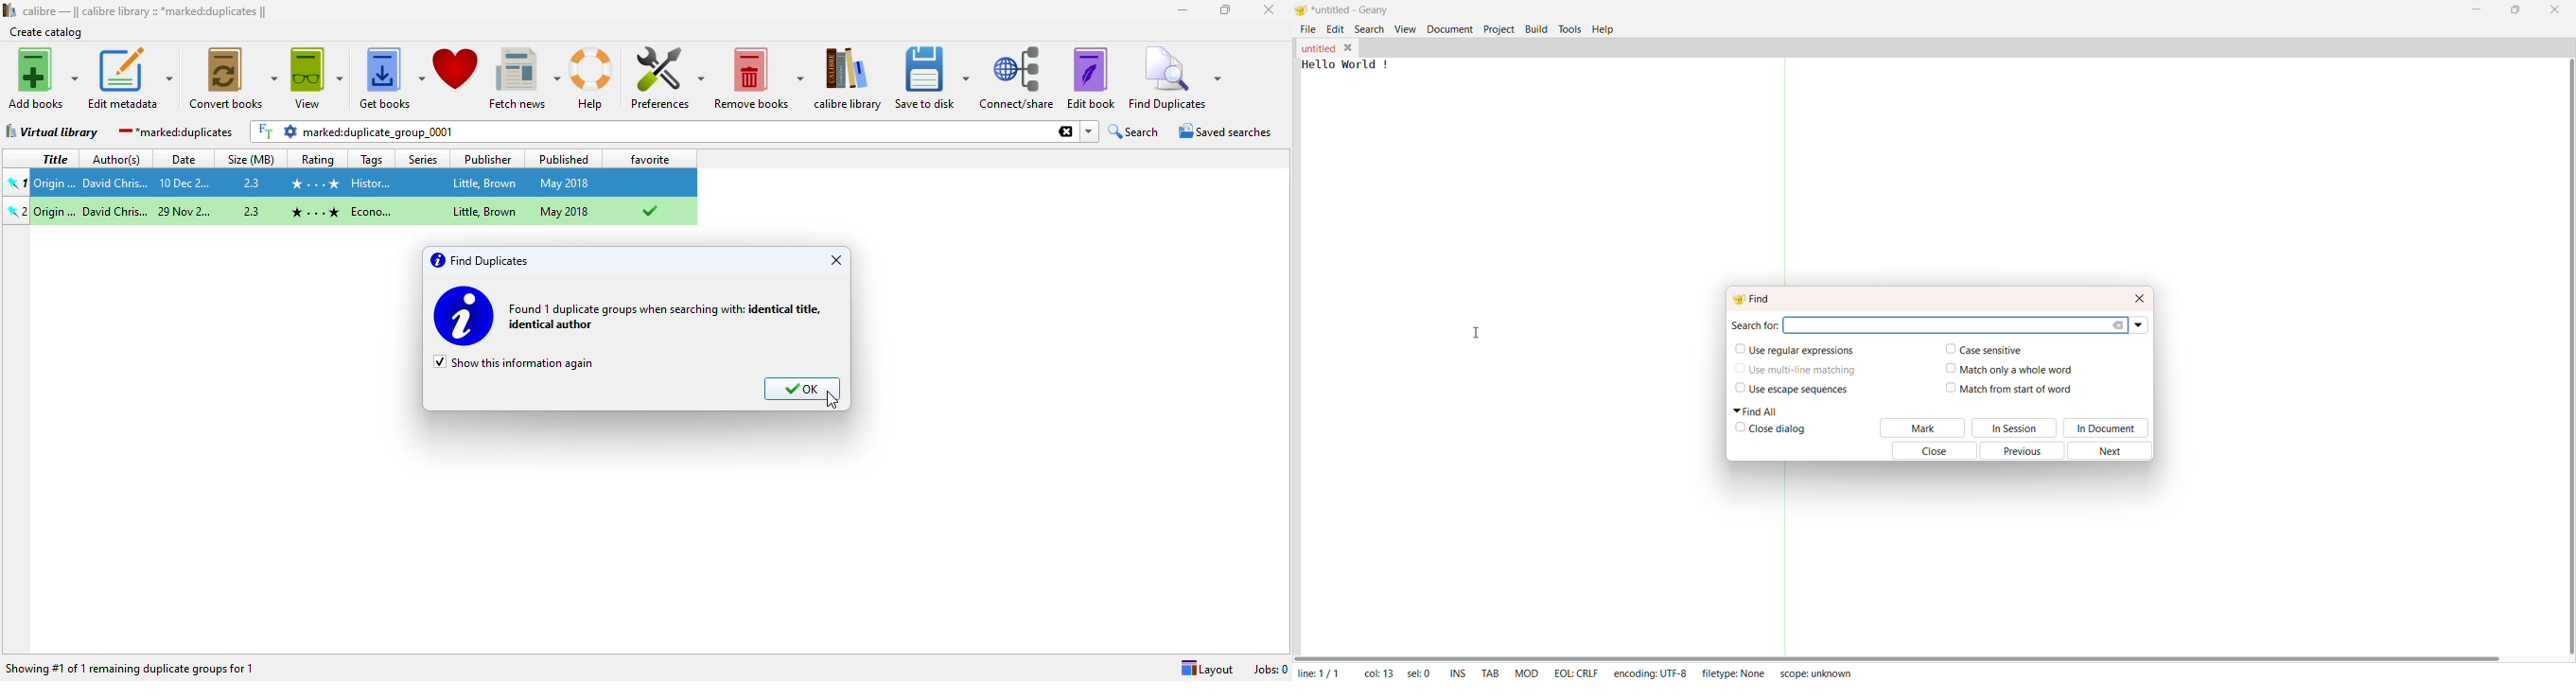 The height and width of the screenshot is (700, 2576). What do you see at coordinates (2115, 451) in the screenshot?
I see `Next` at bounding box center [2115, 451].